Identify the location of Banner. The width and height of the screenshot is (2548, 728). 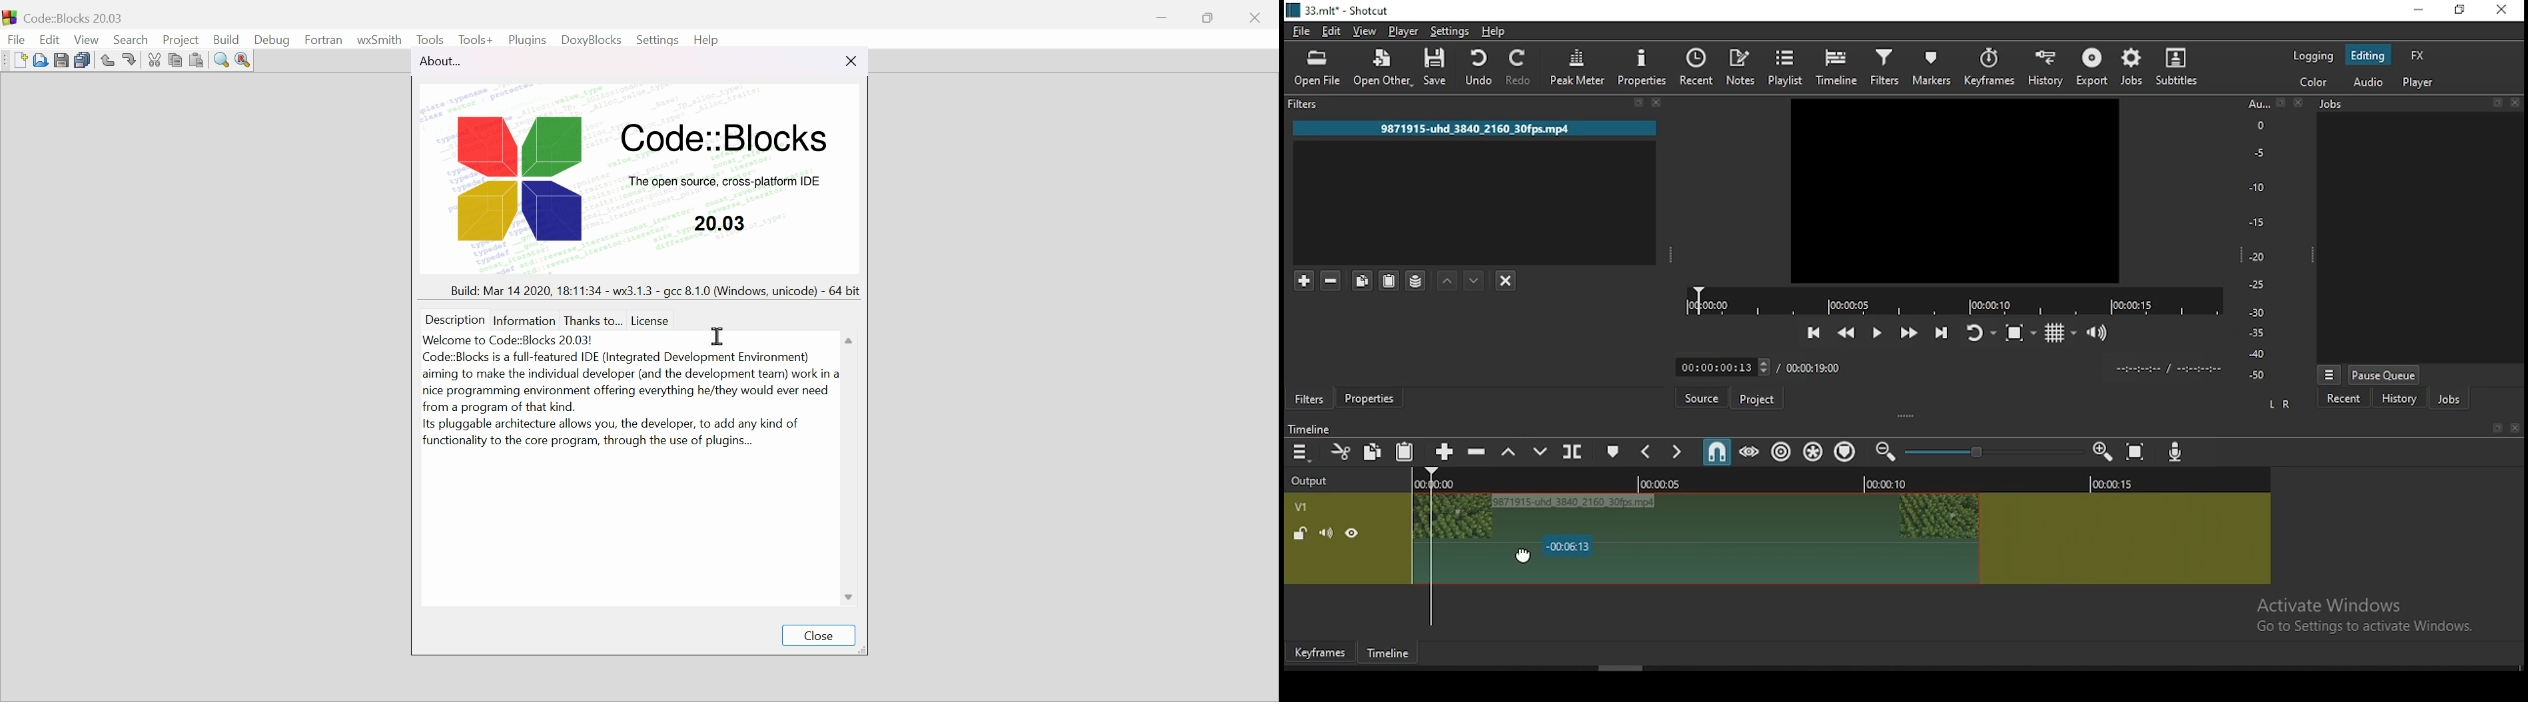
(630, 181).